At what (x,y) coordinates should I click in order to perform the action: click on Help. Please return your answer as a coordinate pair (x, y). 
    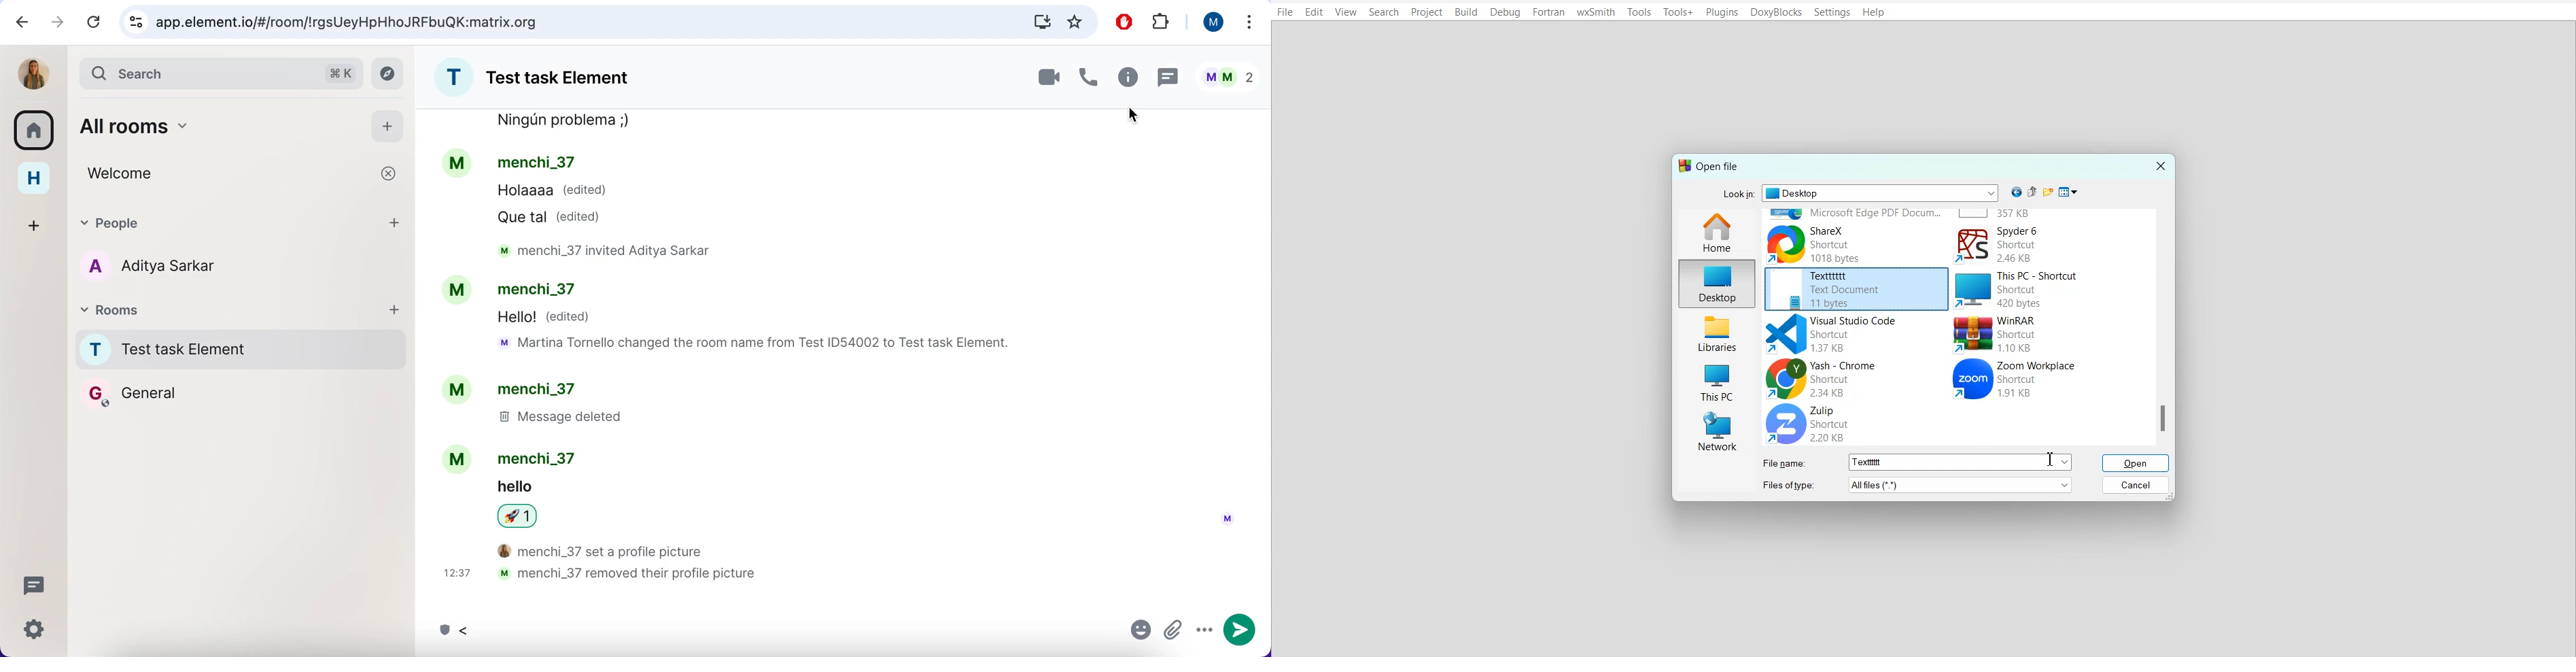
    Looking at the image, I should click on (1873, 13).